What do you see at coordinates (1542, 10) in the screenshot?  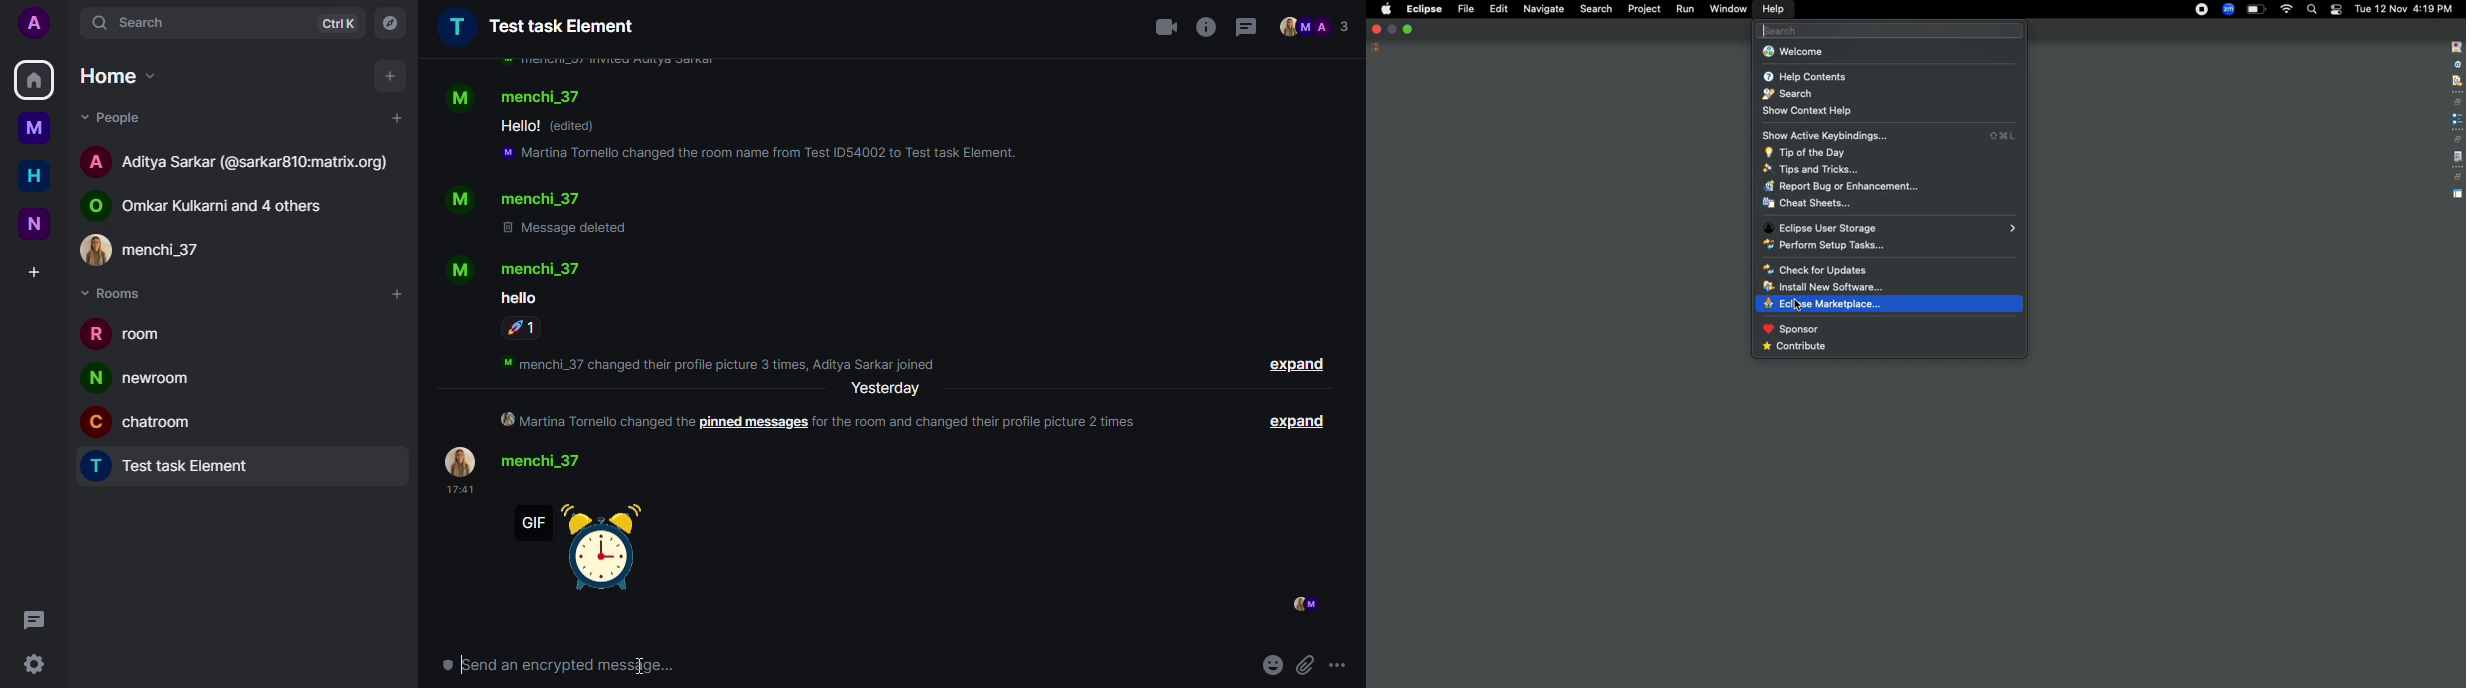 I see `Navigate` at bounding box center [1542, 10].